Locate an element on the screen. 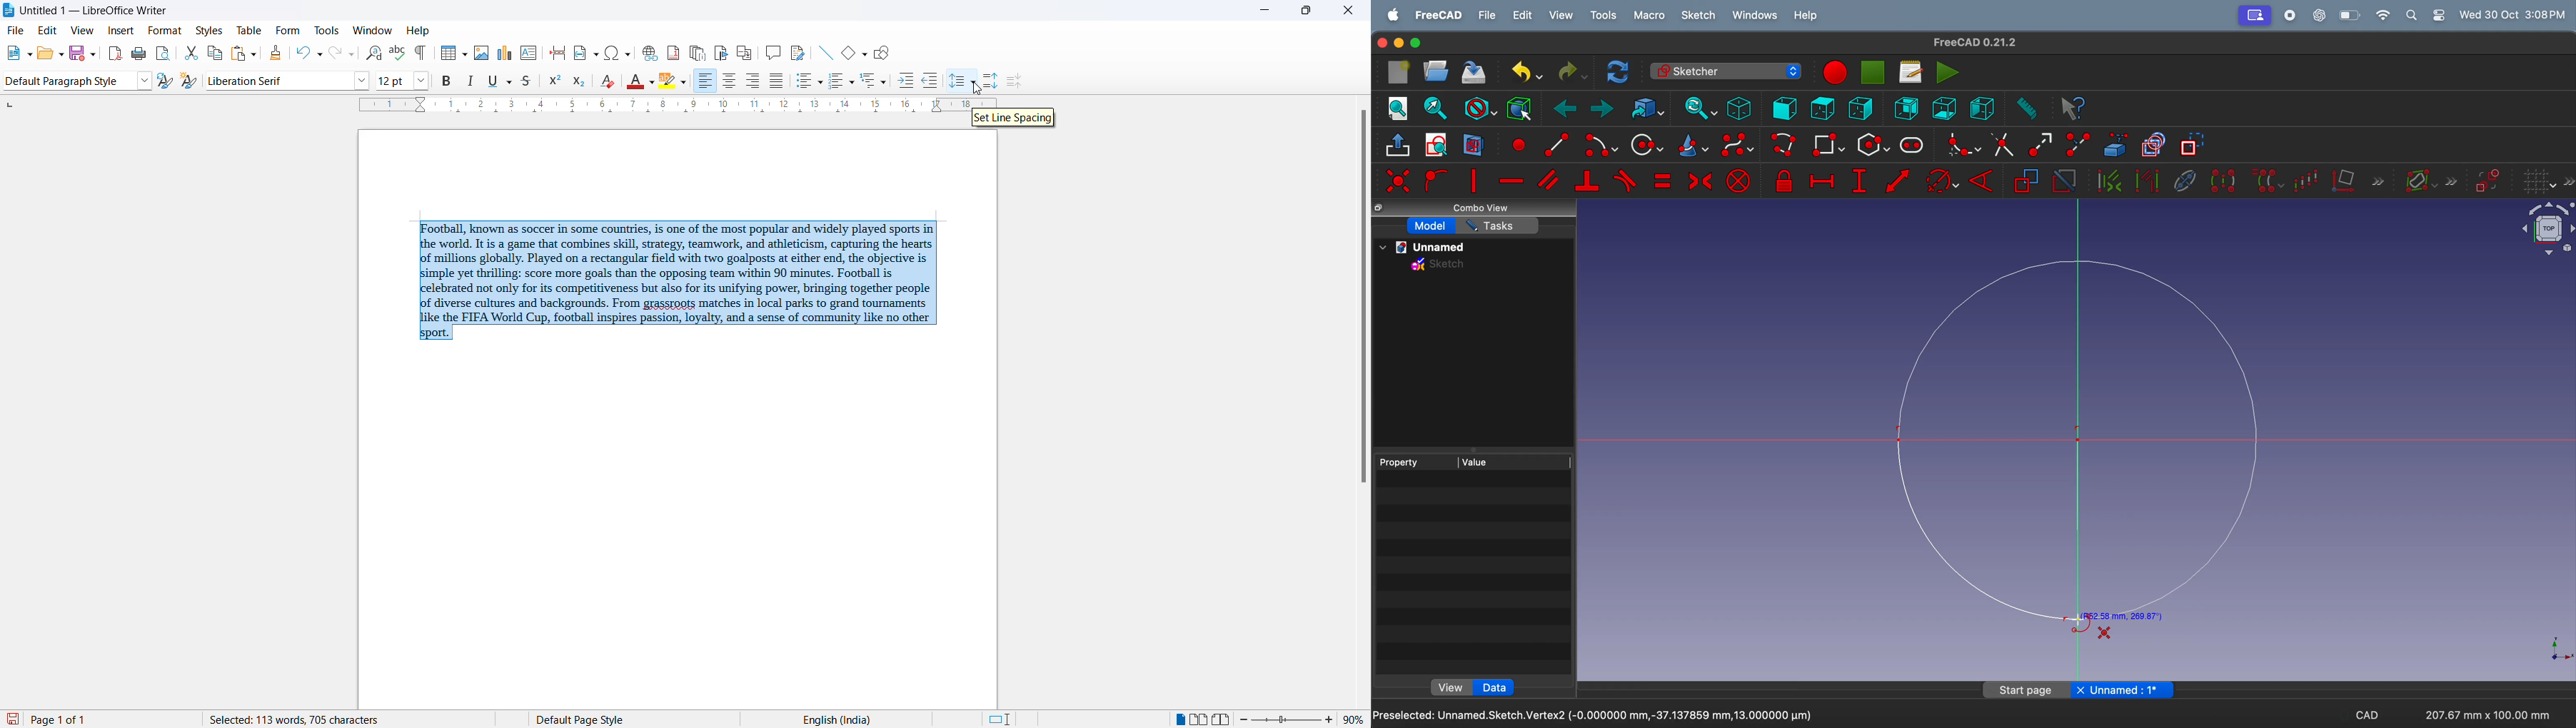 The width and height of the screenshot is (2576, 728). tools is located at coordinates (324, 29).